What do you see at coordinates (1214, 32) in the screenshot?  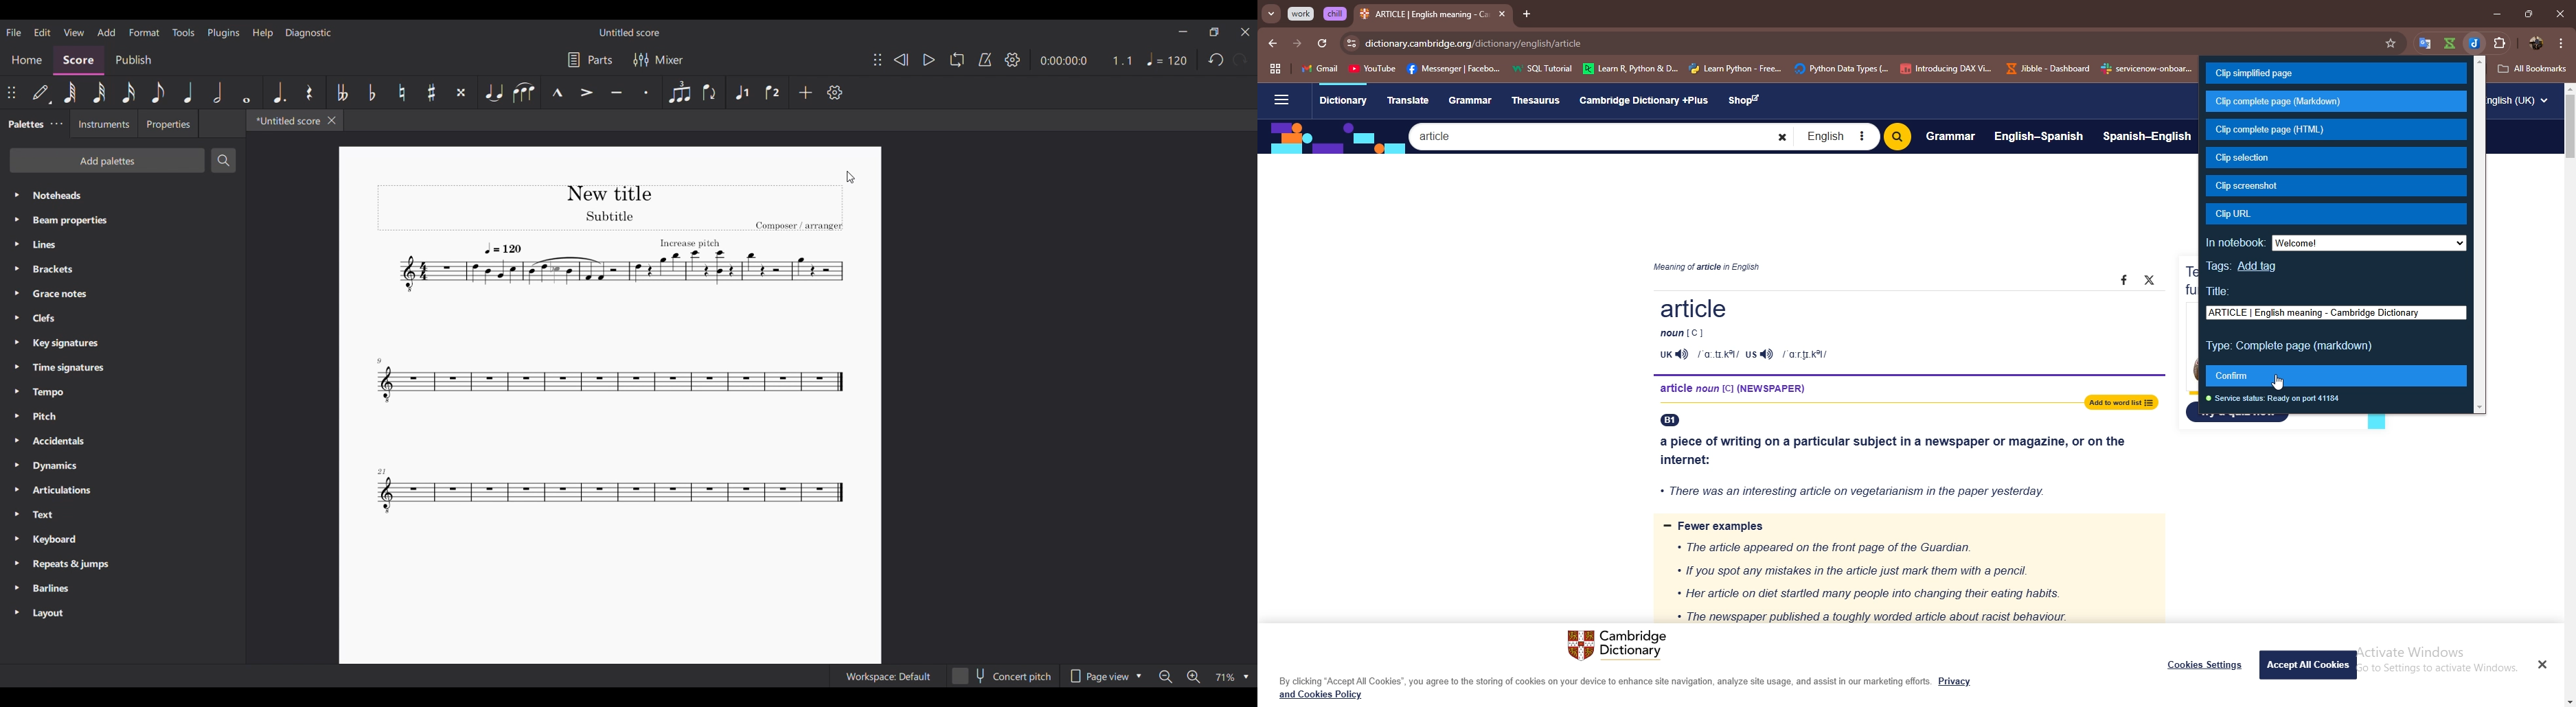 I see `Show in smaller tab` at bounding box center [1214, 32].